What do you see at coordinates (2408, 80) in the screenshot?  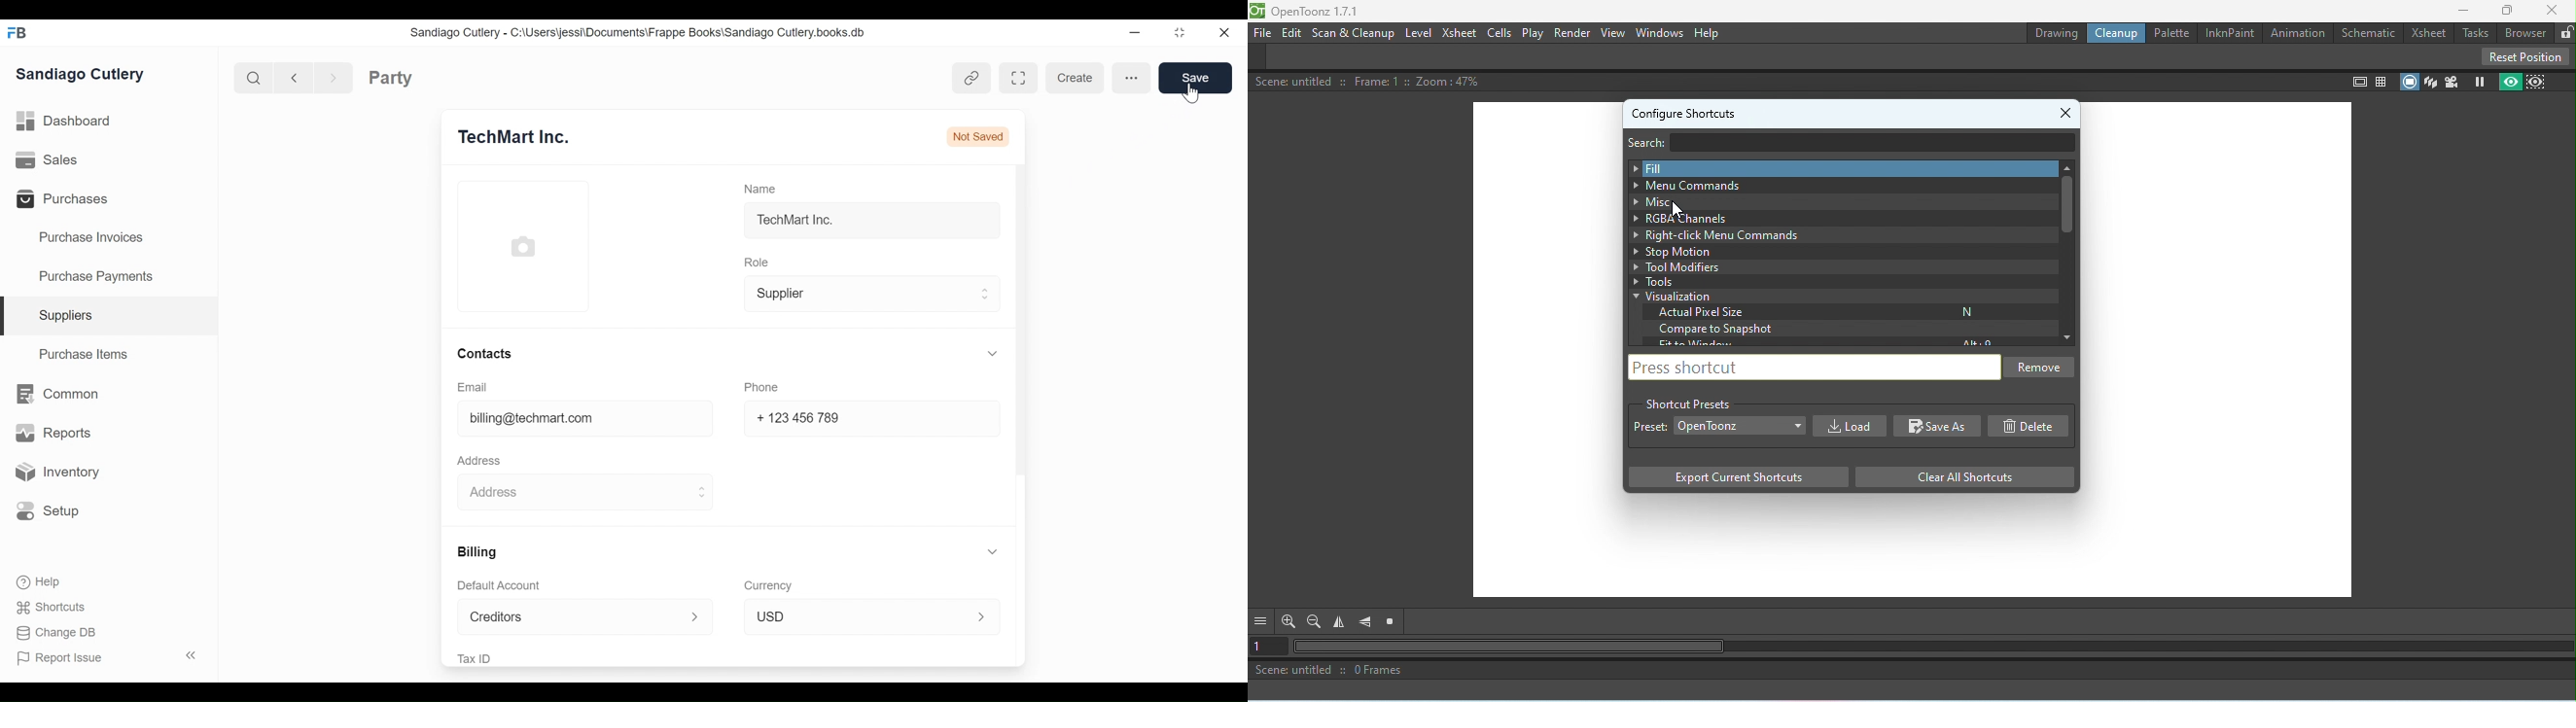 I see `Camera stand view` at bounding box center [2408, 80].